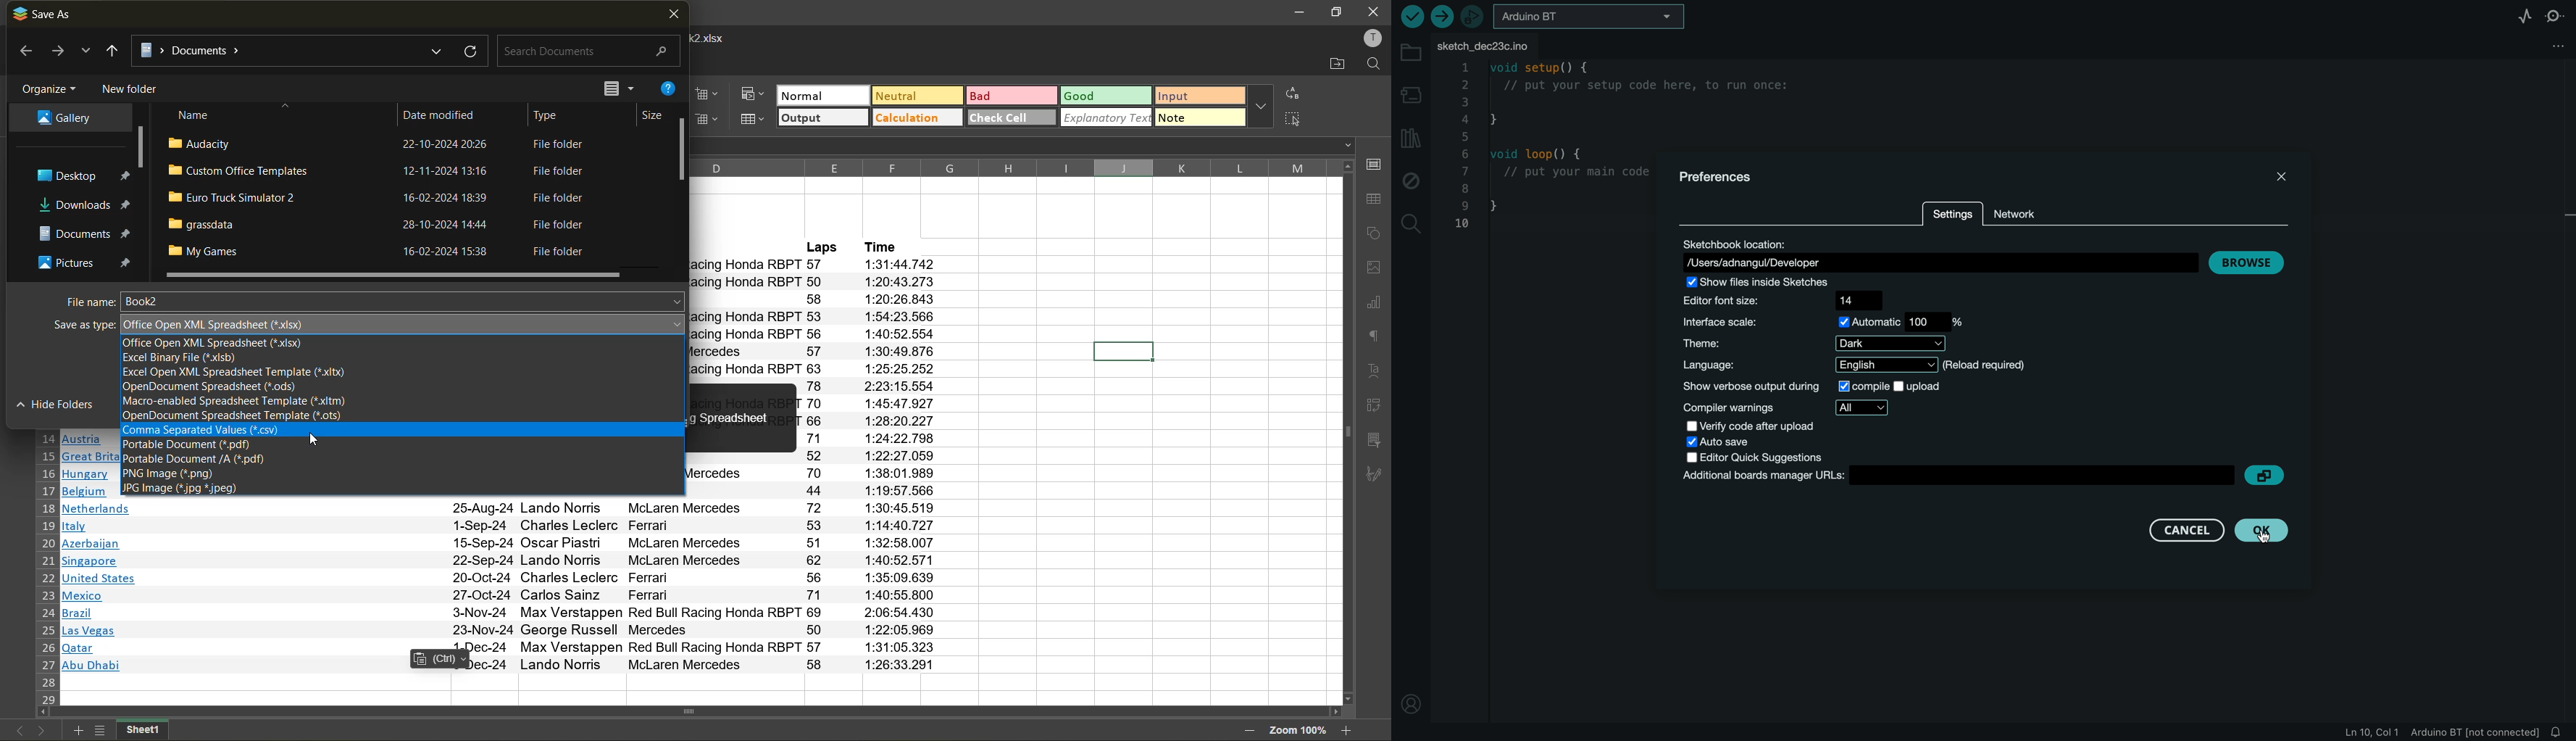 This screenshot has height=756, width=2576. Describe the element at coordinates (1374, 11) in the screenshot. I see `close` at that location.